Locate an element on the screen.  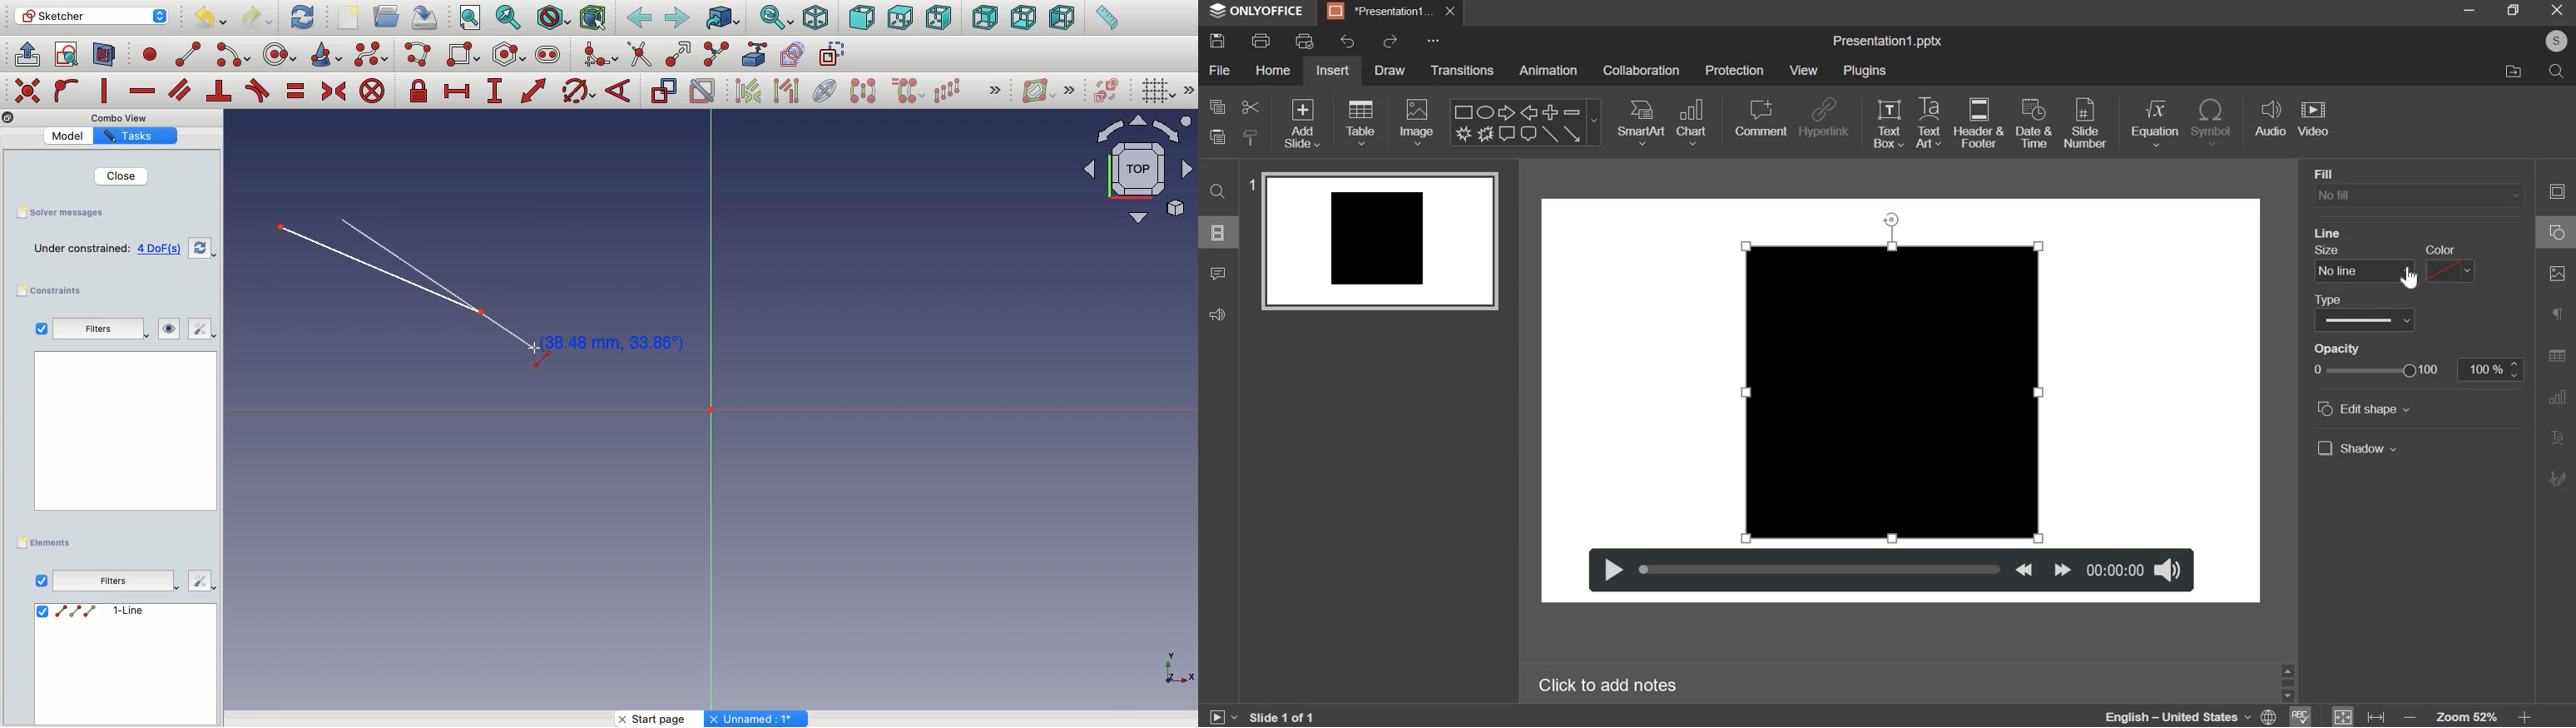
Undo is located at coordinates (209, 18).